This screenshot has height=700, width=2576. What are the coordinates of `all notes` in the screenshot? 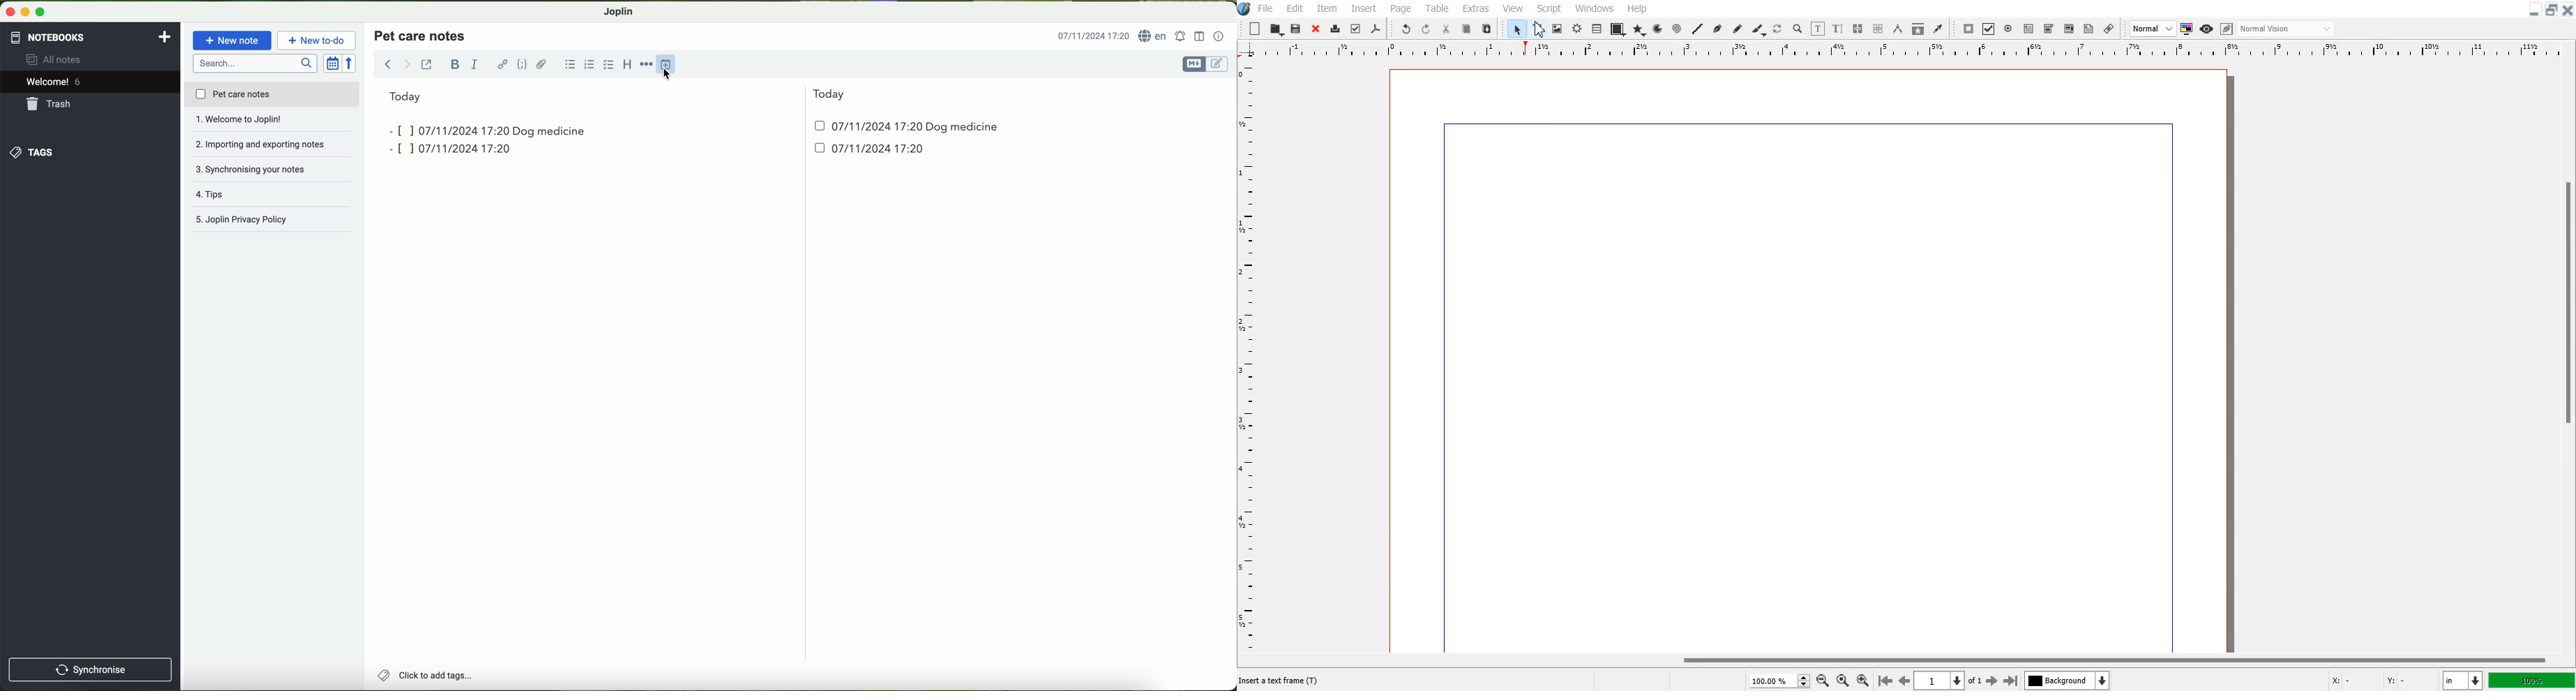 It's located at (56, 60).